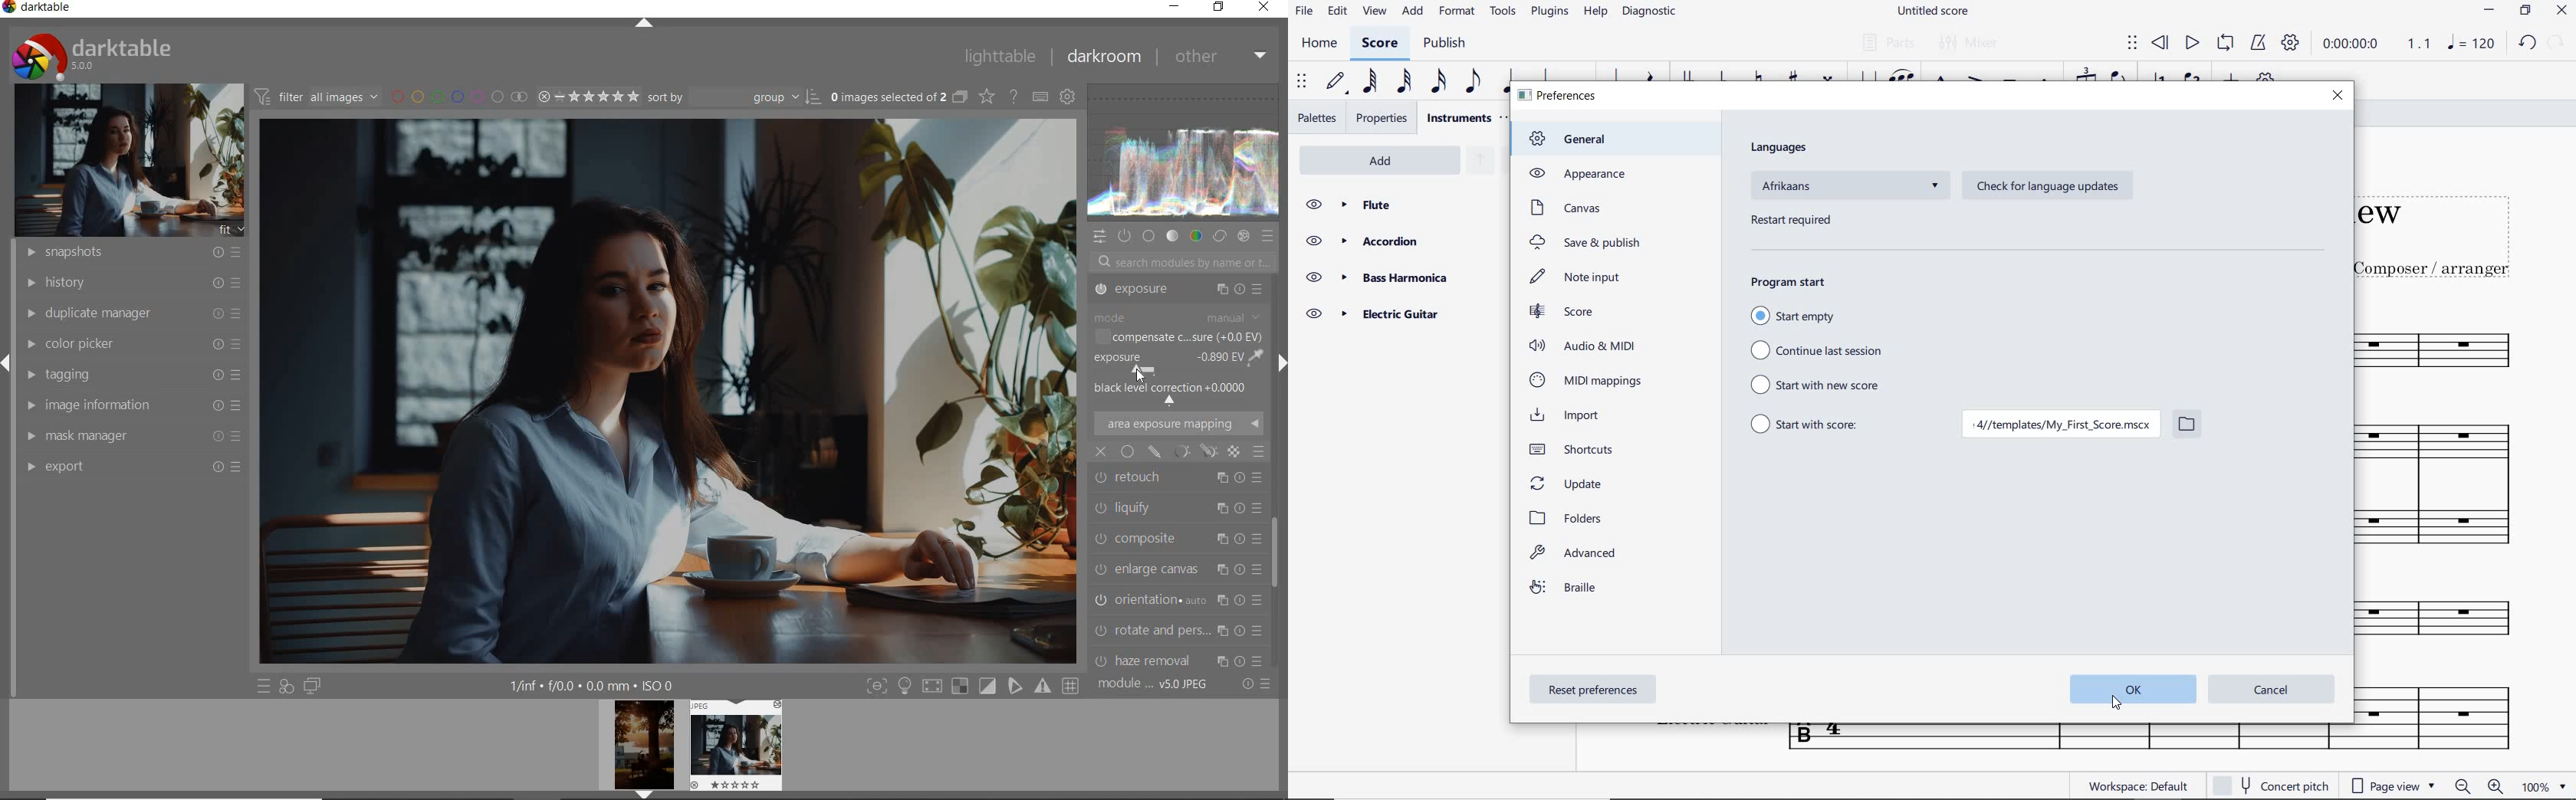  Describe the element at coordinates (1178, 292) in the screenshot. I see `CROP` at that location.